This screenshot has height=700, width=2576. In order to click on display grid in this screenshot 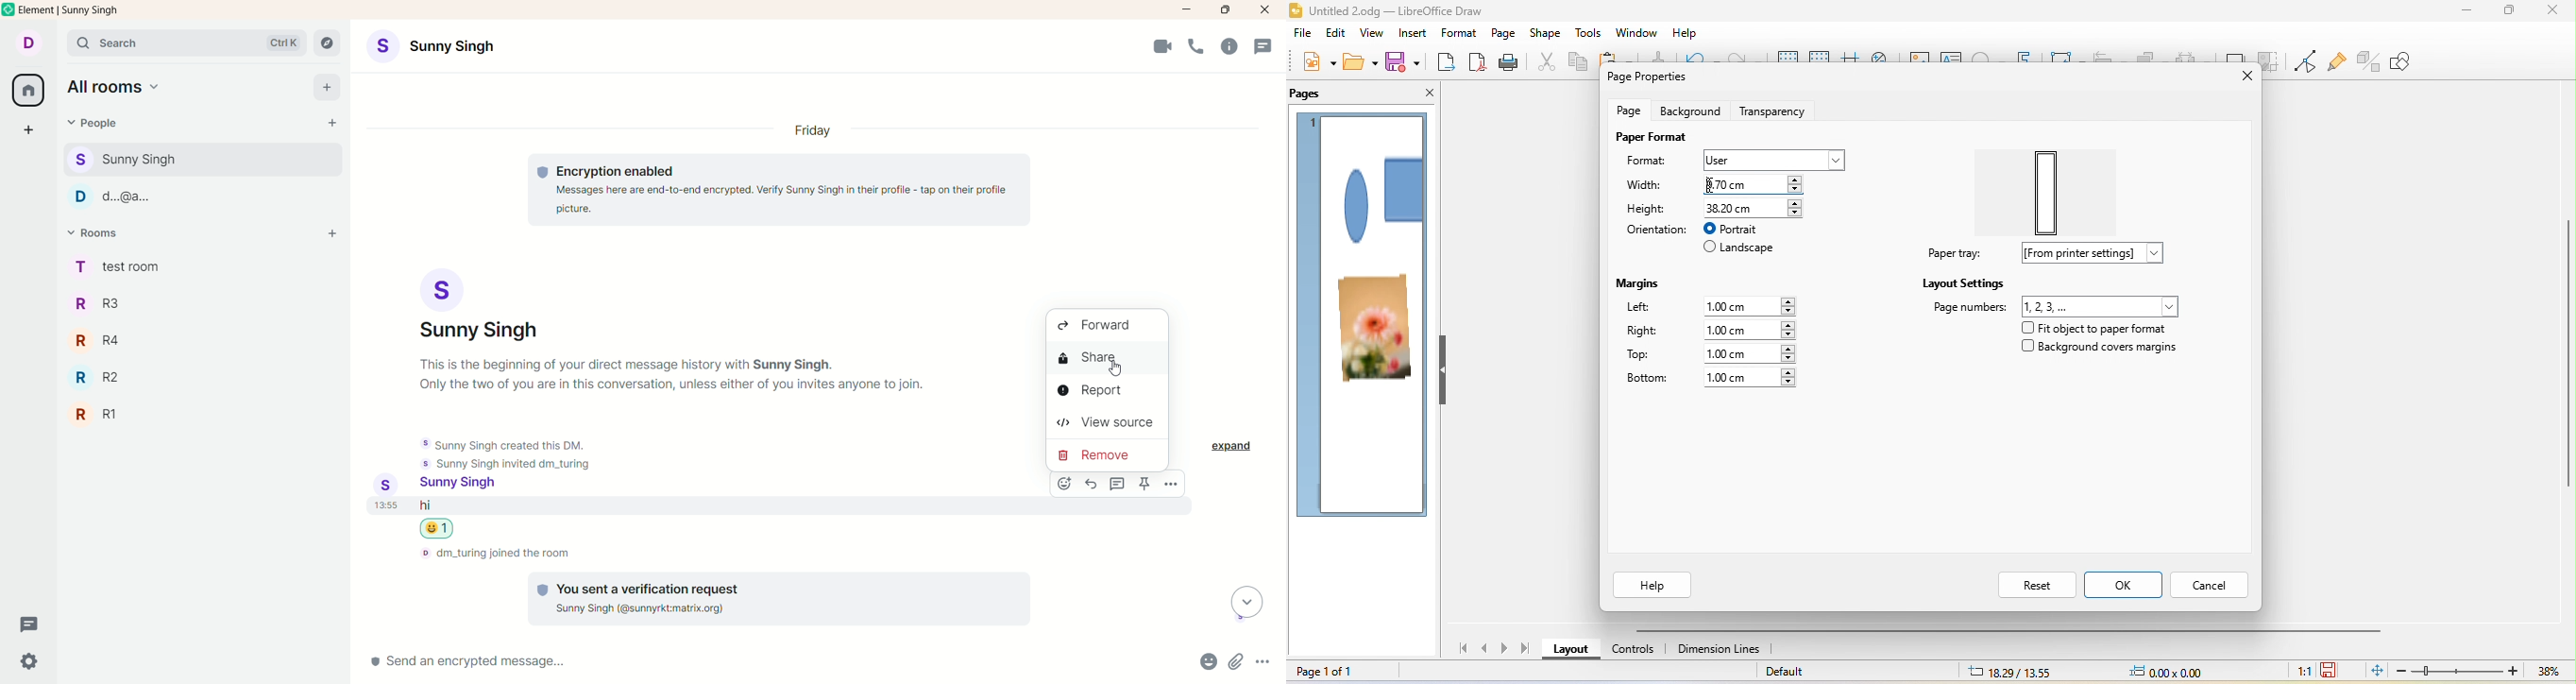, I will do `click(1785, 60)`.